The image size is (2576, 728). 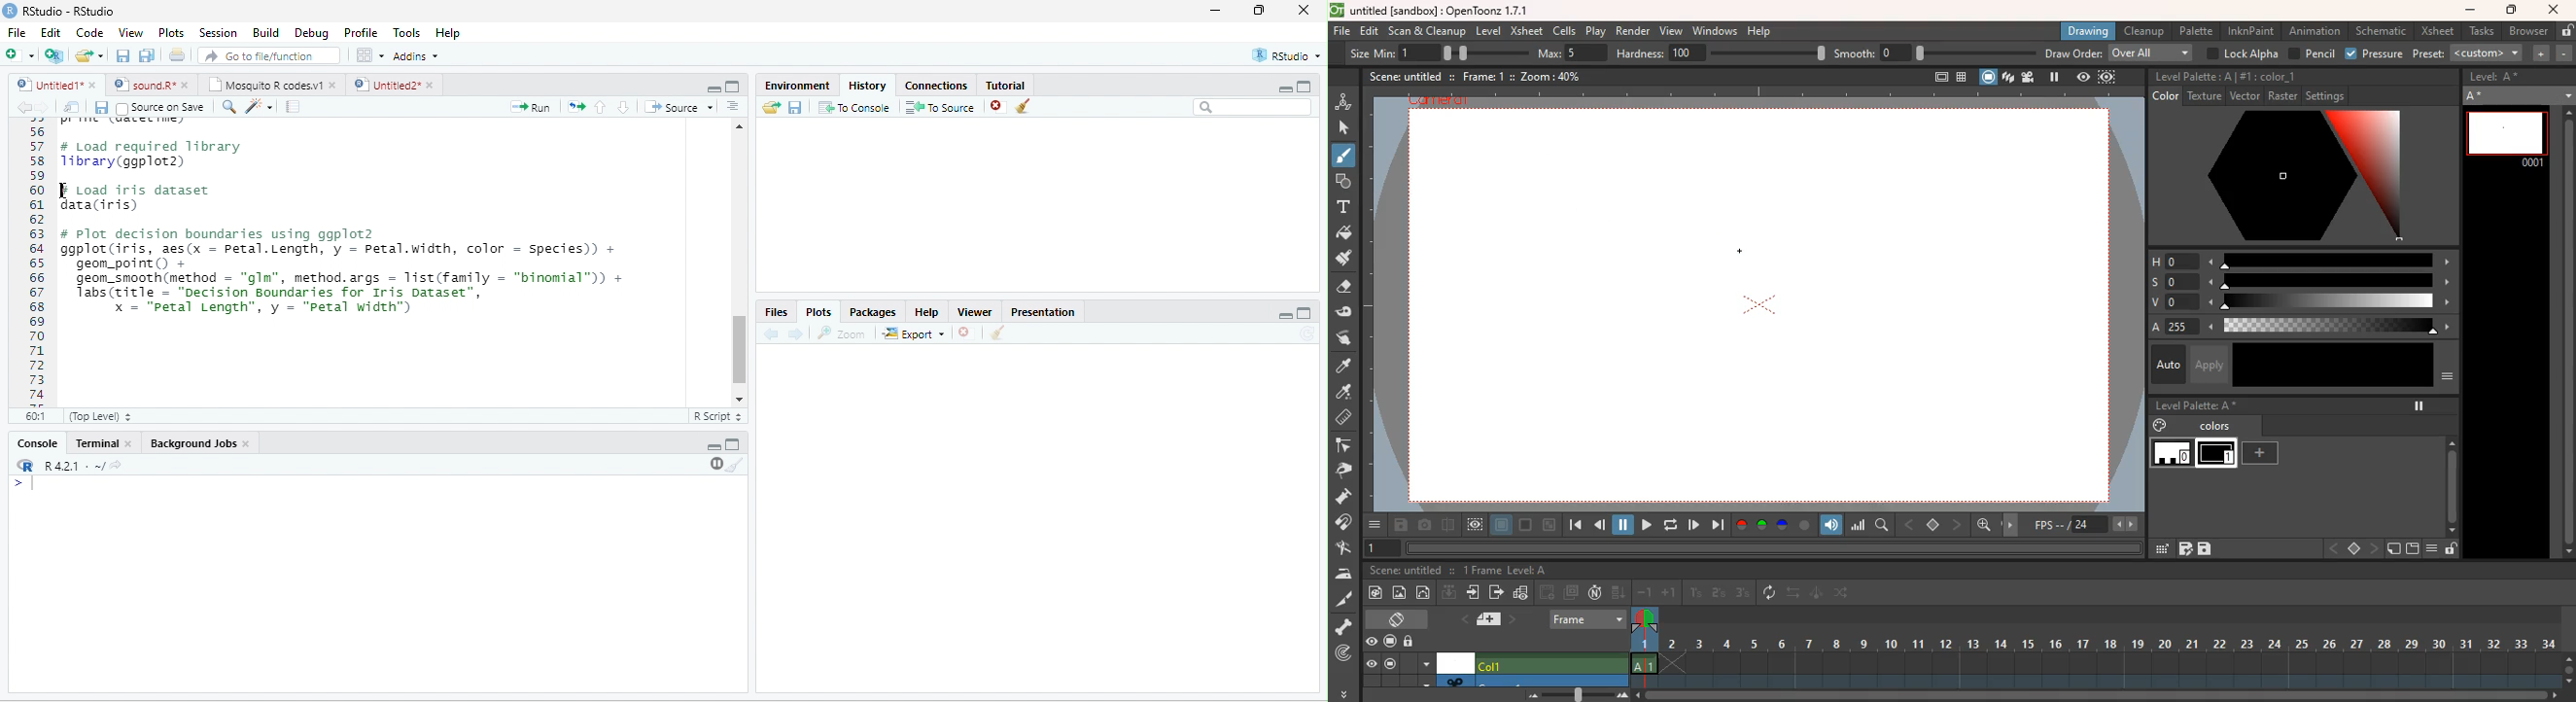 What do you see at coordinates (70, 11) in the screenshot?
I see `RStudio-RStudio` at bounding box center [70, 11].